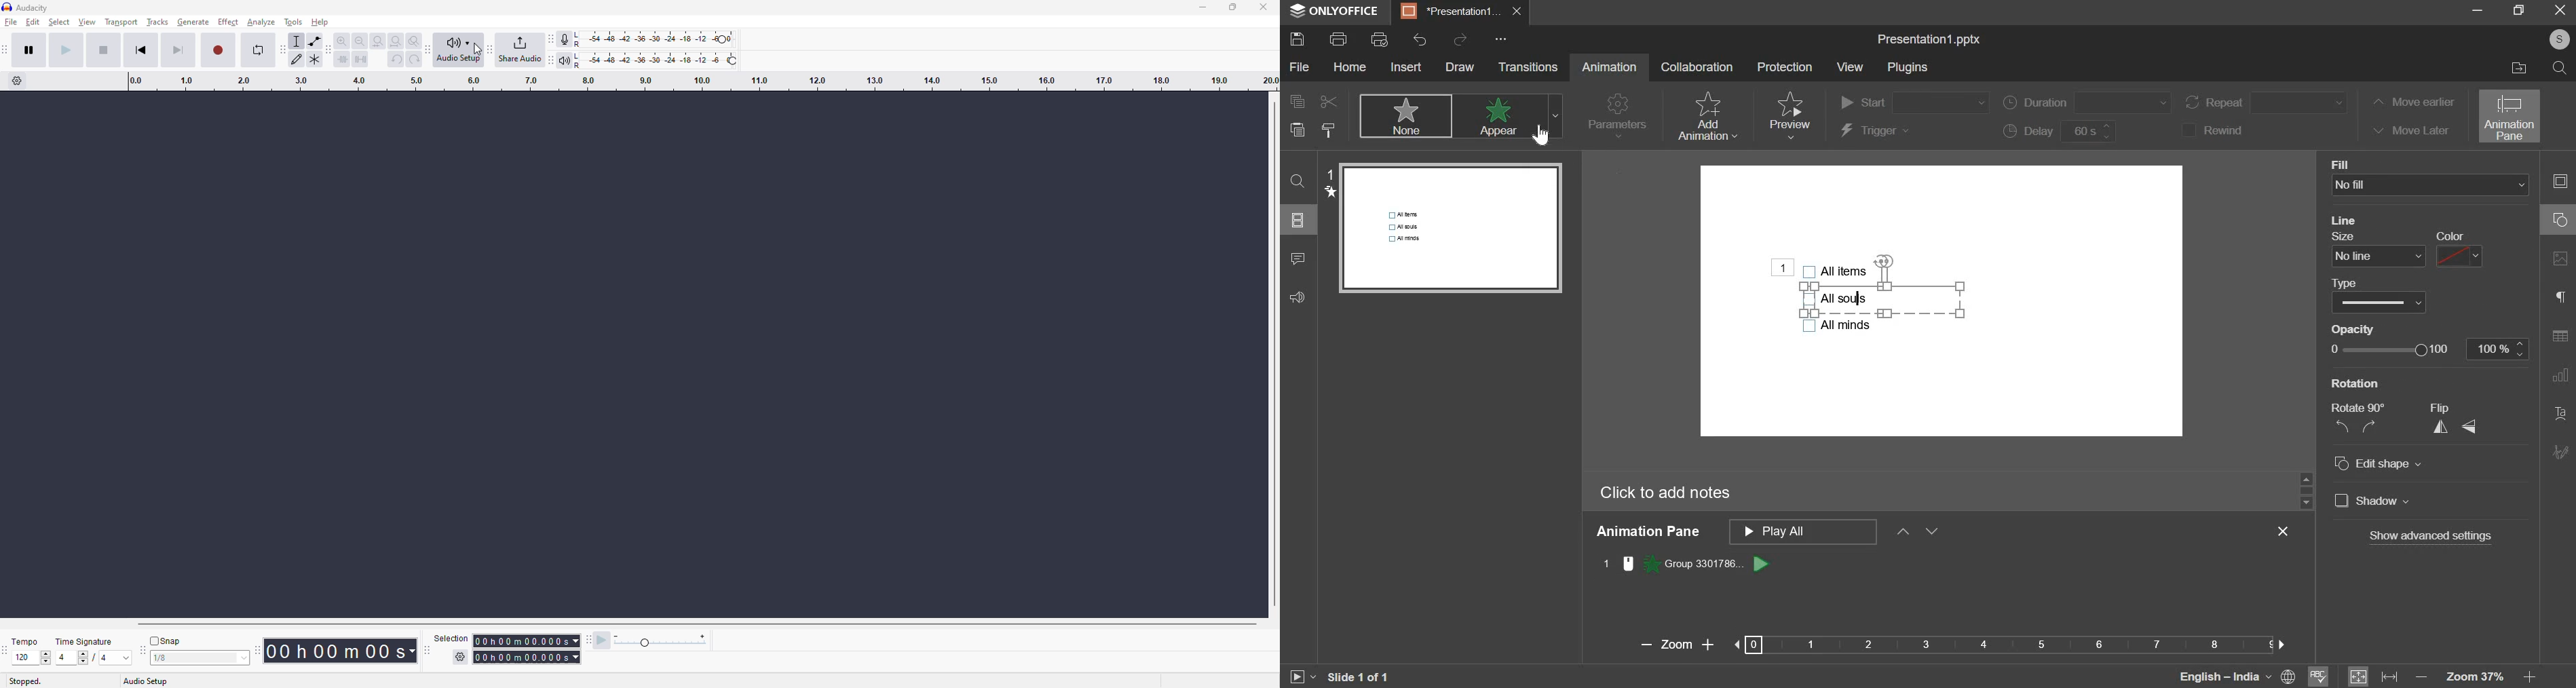  What do you see at coordinates (2554, 13) in the screenshot?
I see `exit` at bounding box center [2554, 13].